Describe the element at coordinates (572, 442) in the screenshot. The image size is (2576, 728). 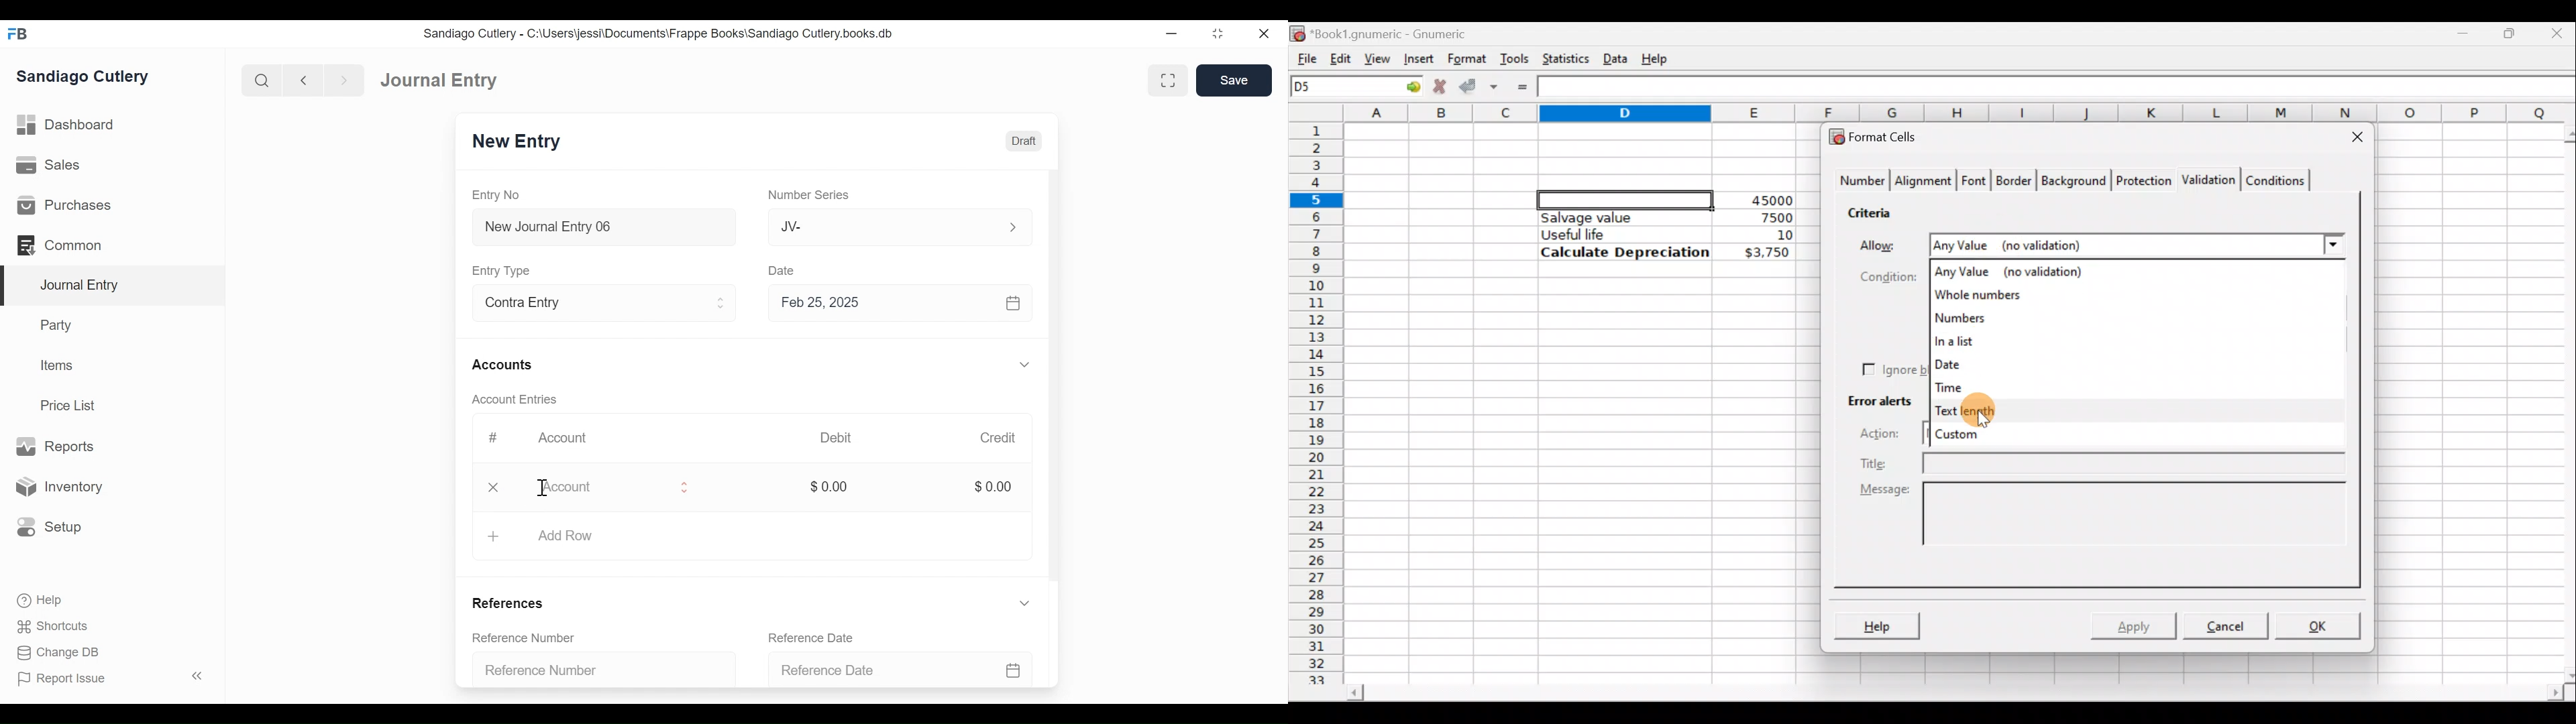
I see `Account` at that location.